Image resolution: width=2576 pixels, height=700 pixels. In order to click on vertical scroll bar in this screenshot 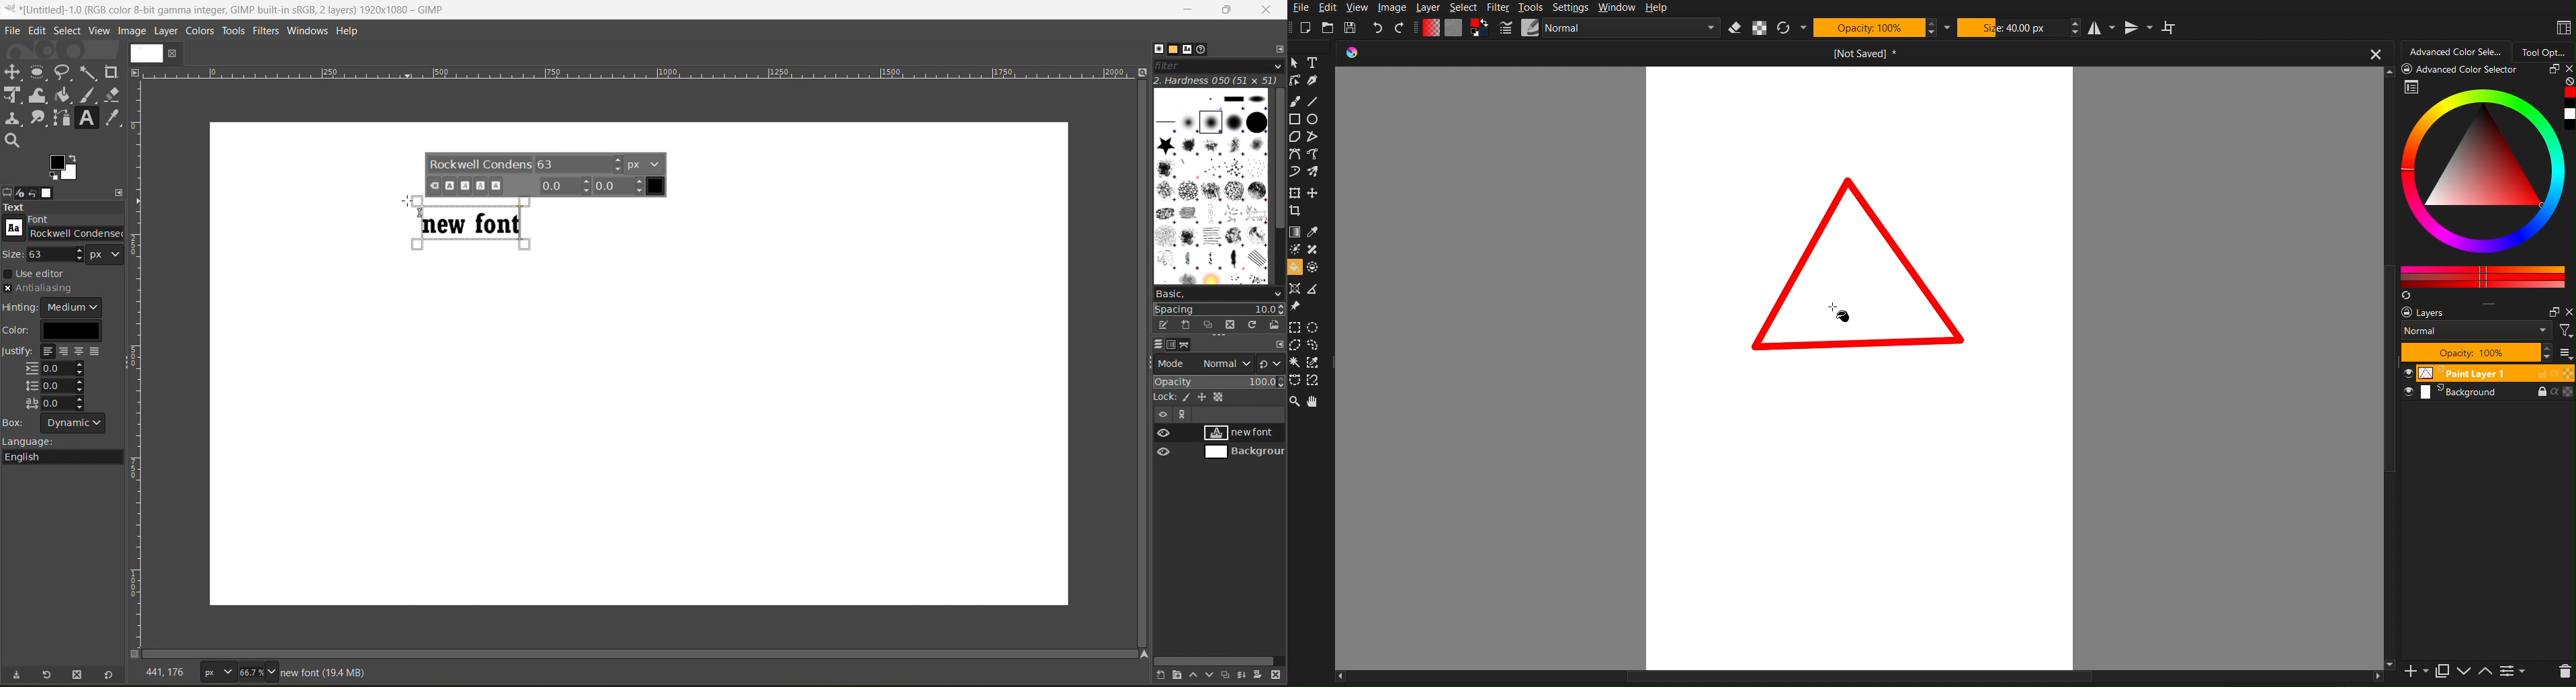, I will do `click(1279, 160)`.